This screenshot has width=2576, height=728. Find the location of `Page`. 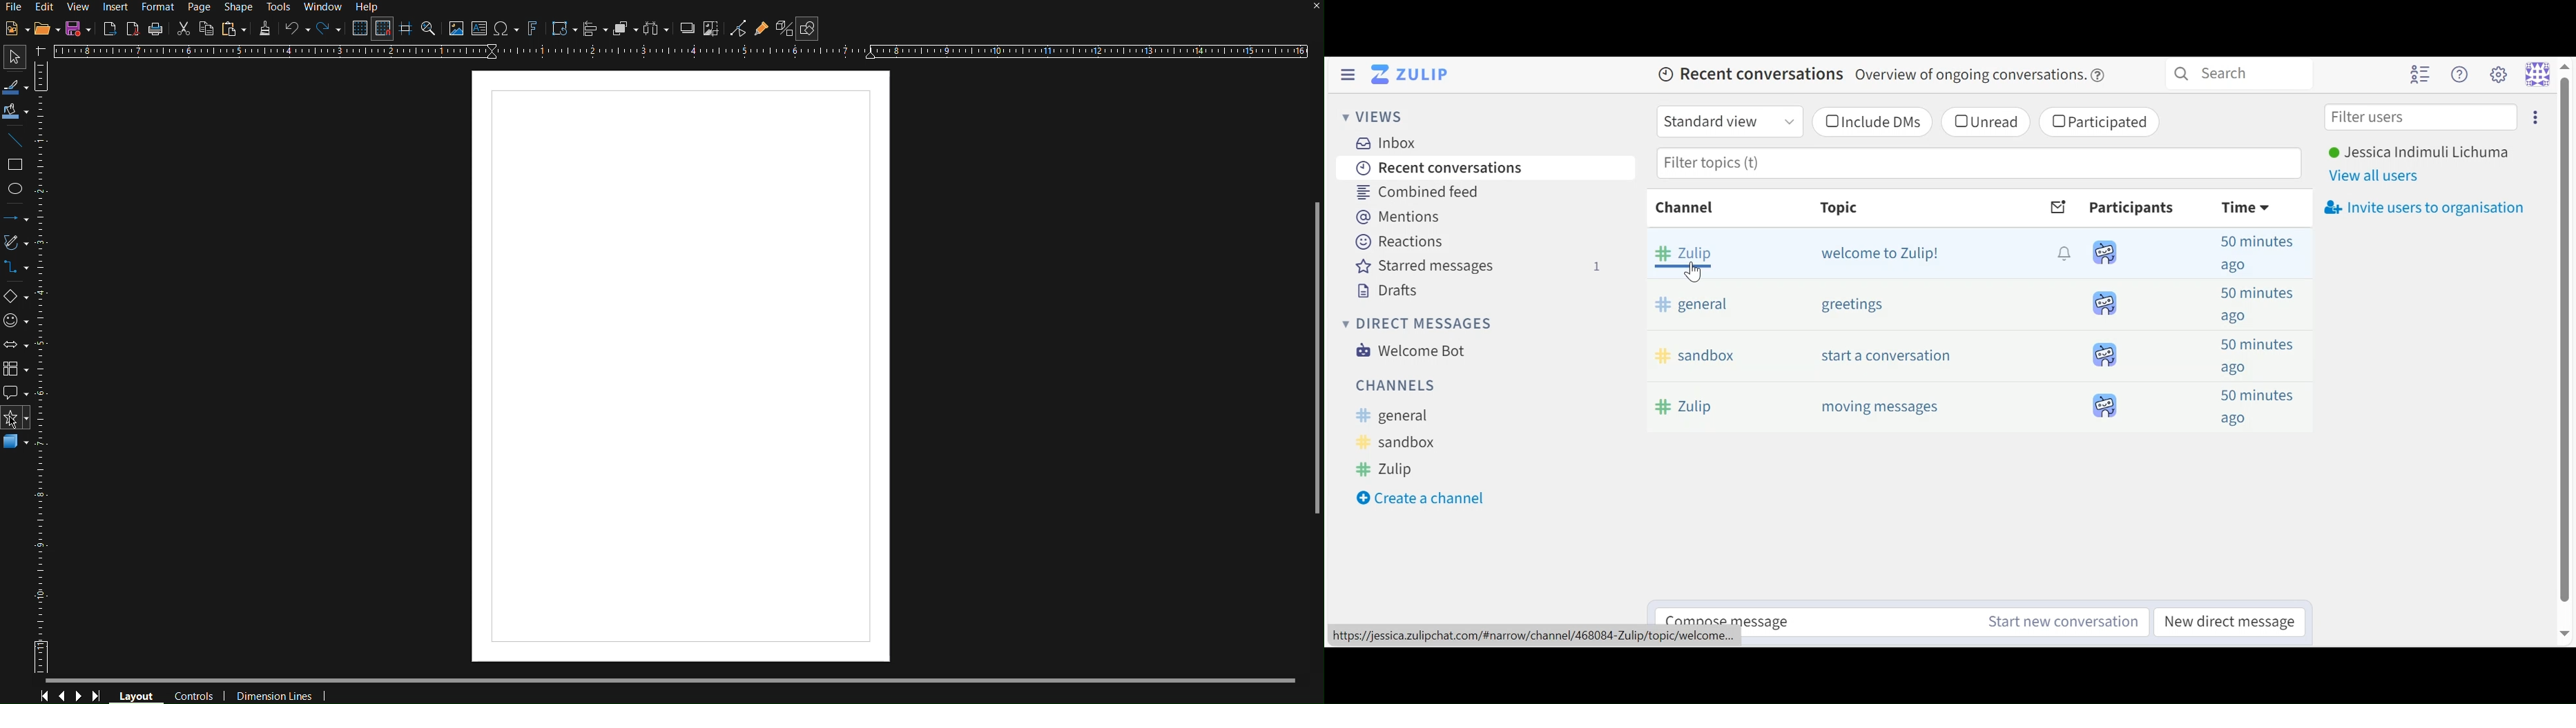

Page is located at coordinates (199, 6).